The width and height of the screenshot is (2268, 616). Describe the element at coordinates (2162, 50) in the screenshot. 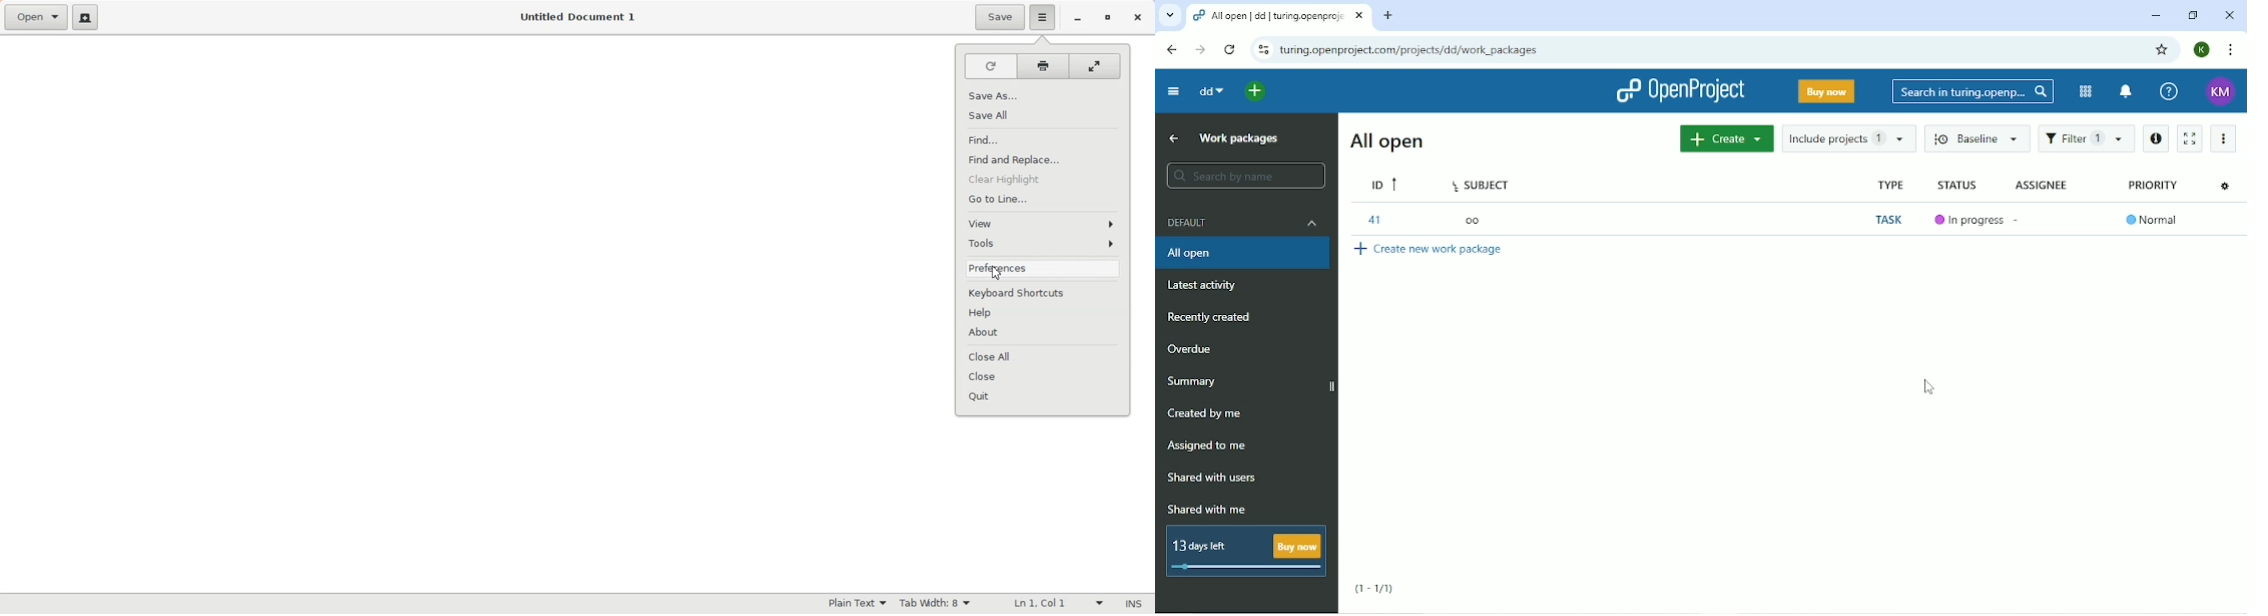

I see `Bookmark this tab` at that location.